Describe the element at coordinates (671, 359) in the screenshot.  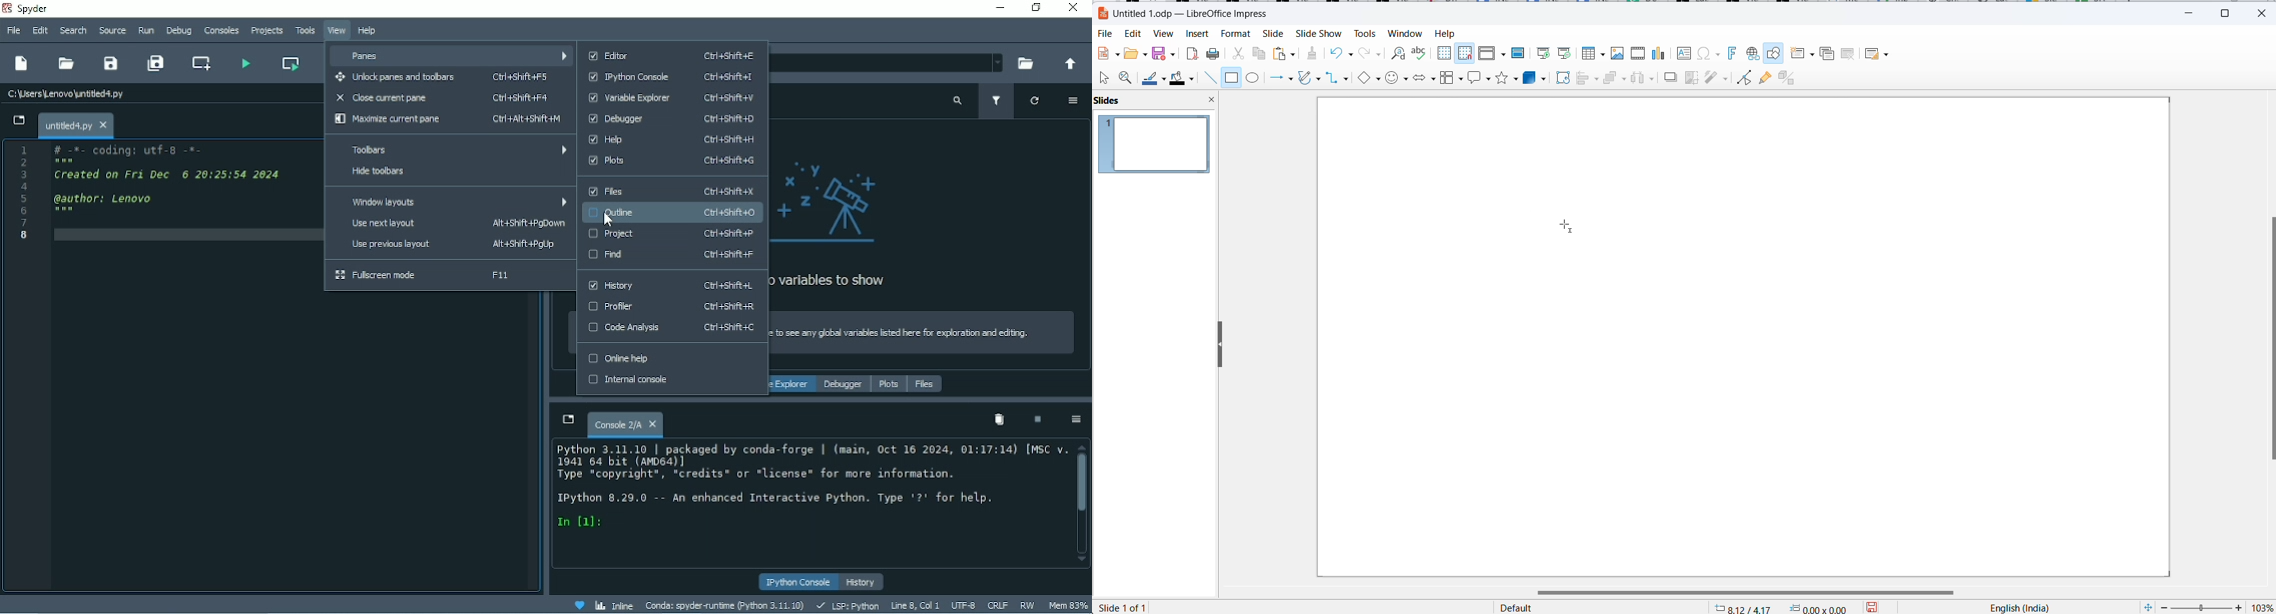
I see `Online help` at that location.